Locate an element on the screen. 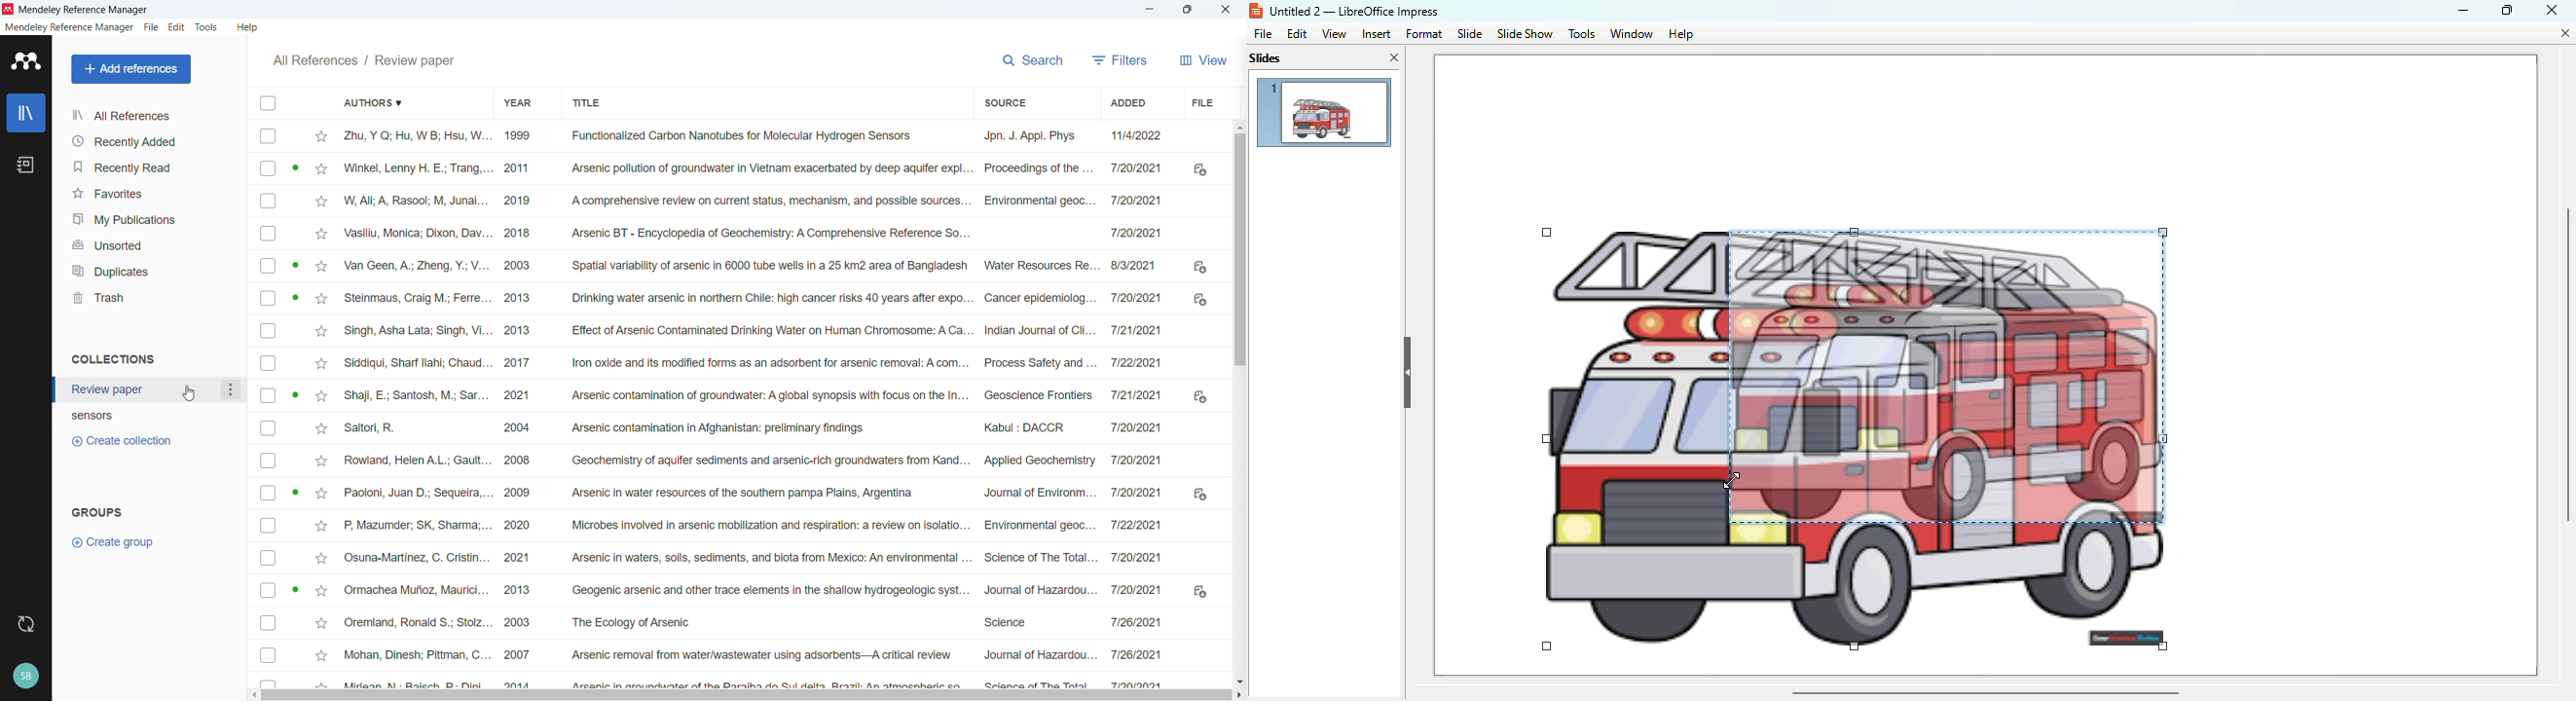 The width and height of the screenshot is (2576, 728). corner handles is located at coordinates (2162, 232).